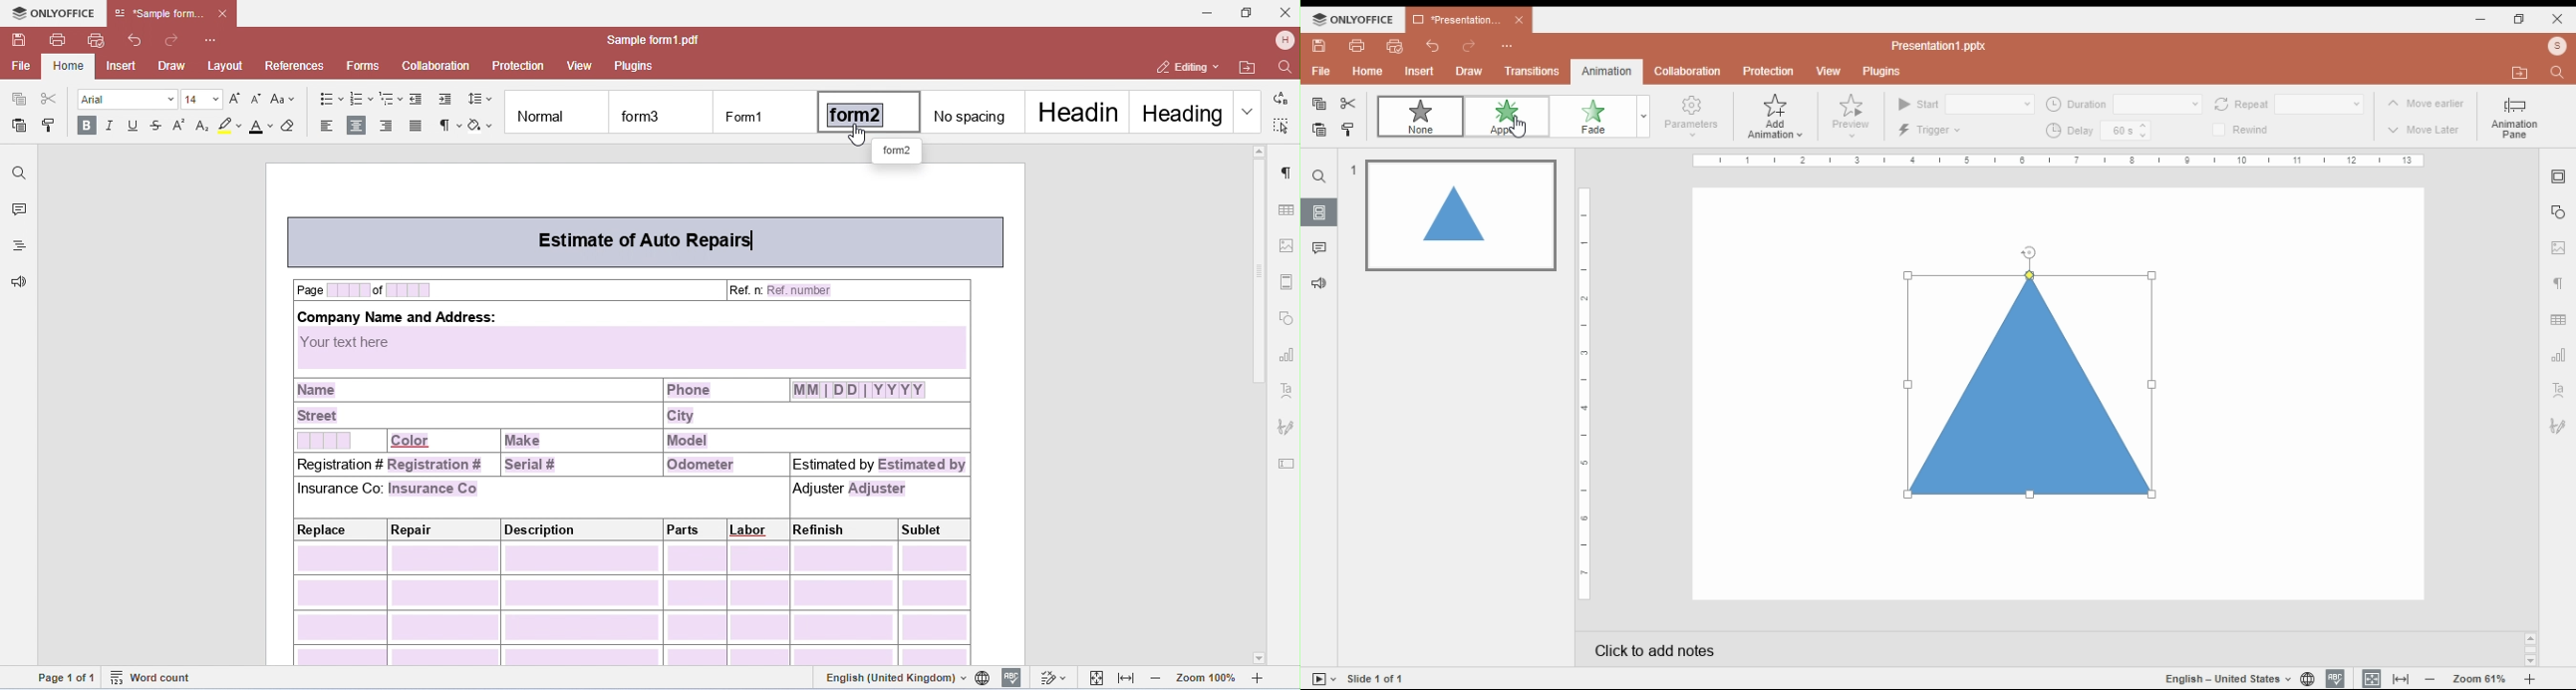 The height and width of the screenshot is (700, 2576). What do you see at coordinates (1374, 678) in the screenshot?
I see `slide ` at bounding box center [1374, 678].